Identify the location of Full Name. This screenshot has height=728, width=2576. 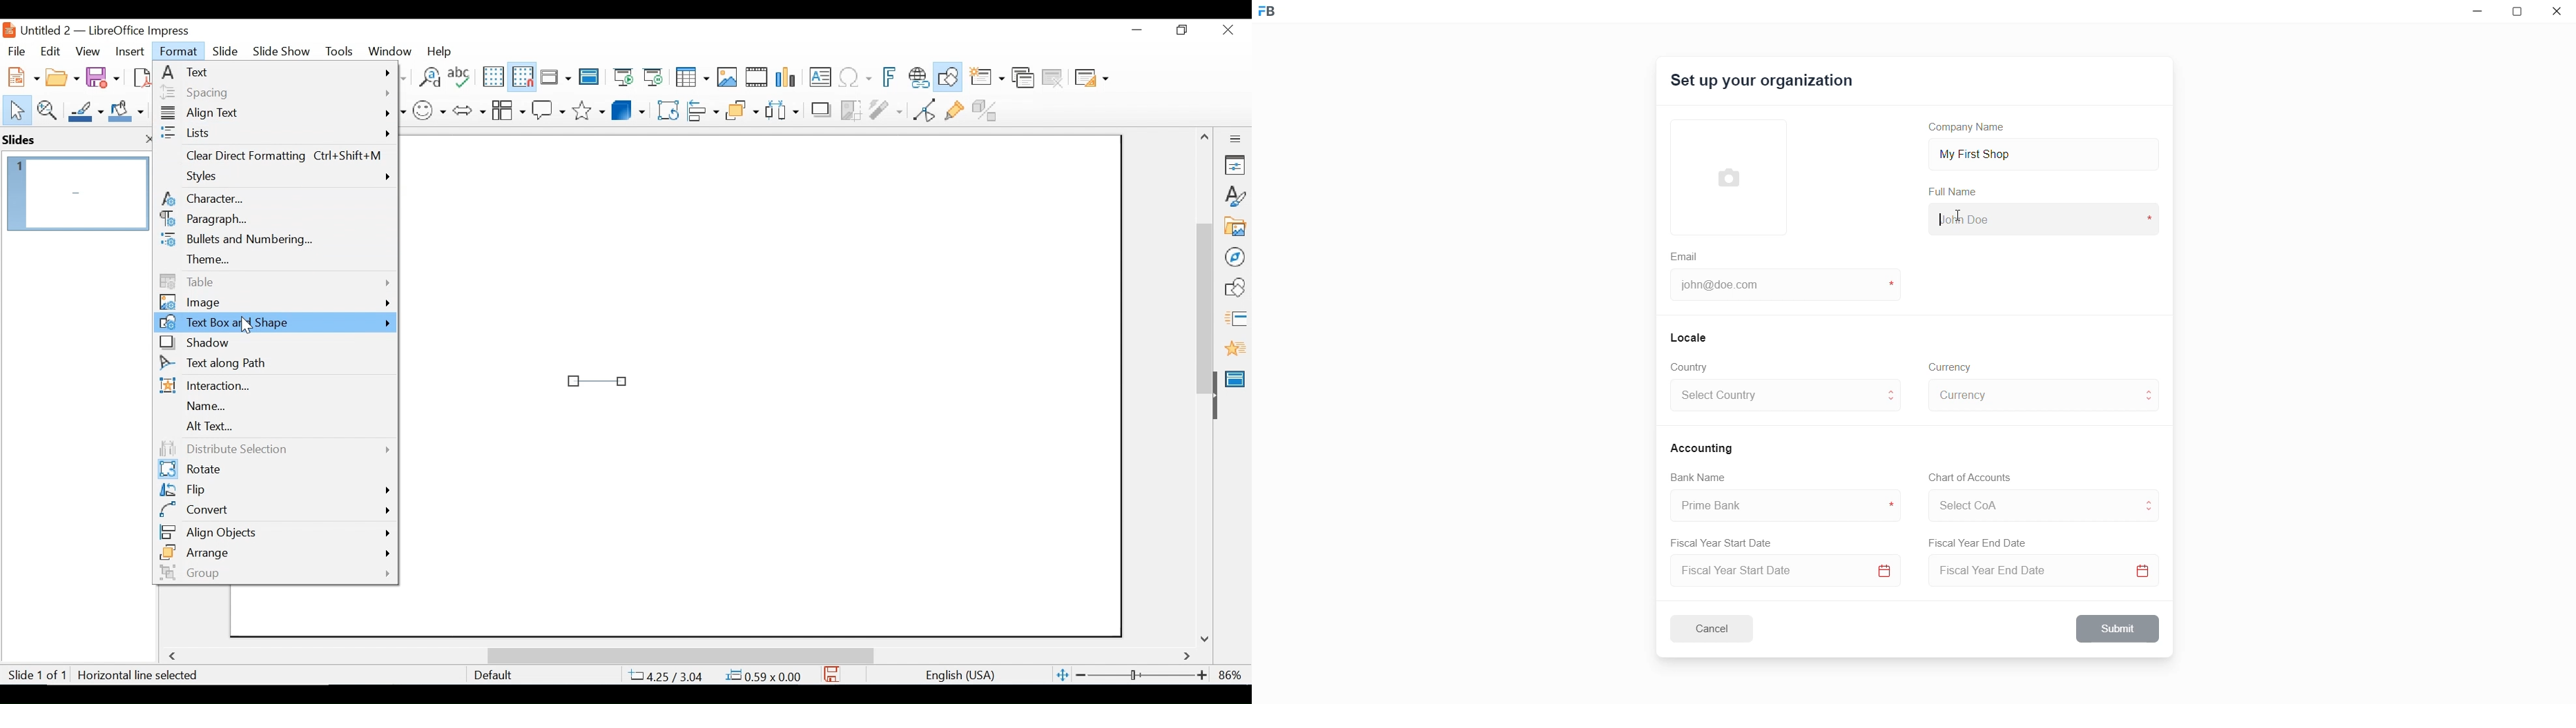
(1954, 192).